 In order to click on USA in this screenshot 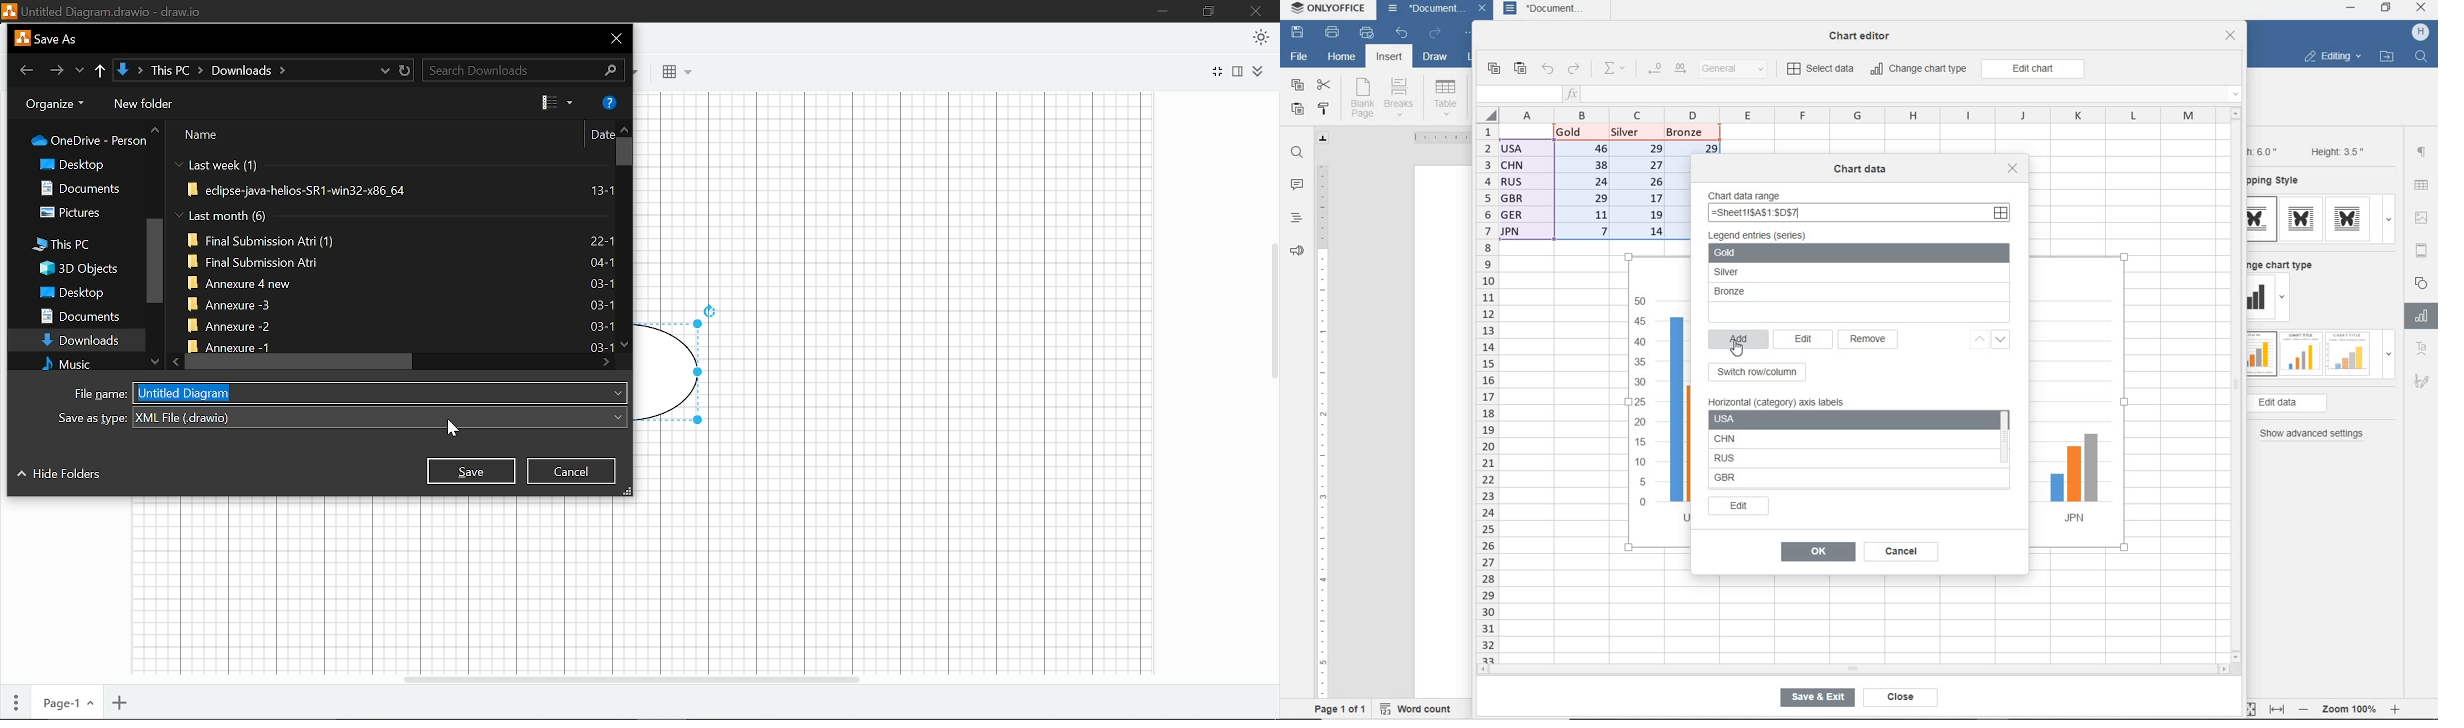, I will do `click(1832, 419)`.